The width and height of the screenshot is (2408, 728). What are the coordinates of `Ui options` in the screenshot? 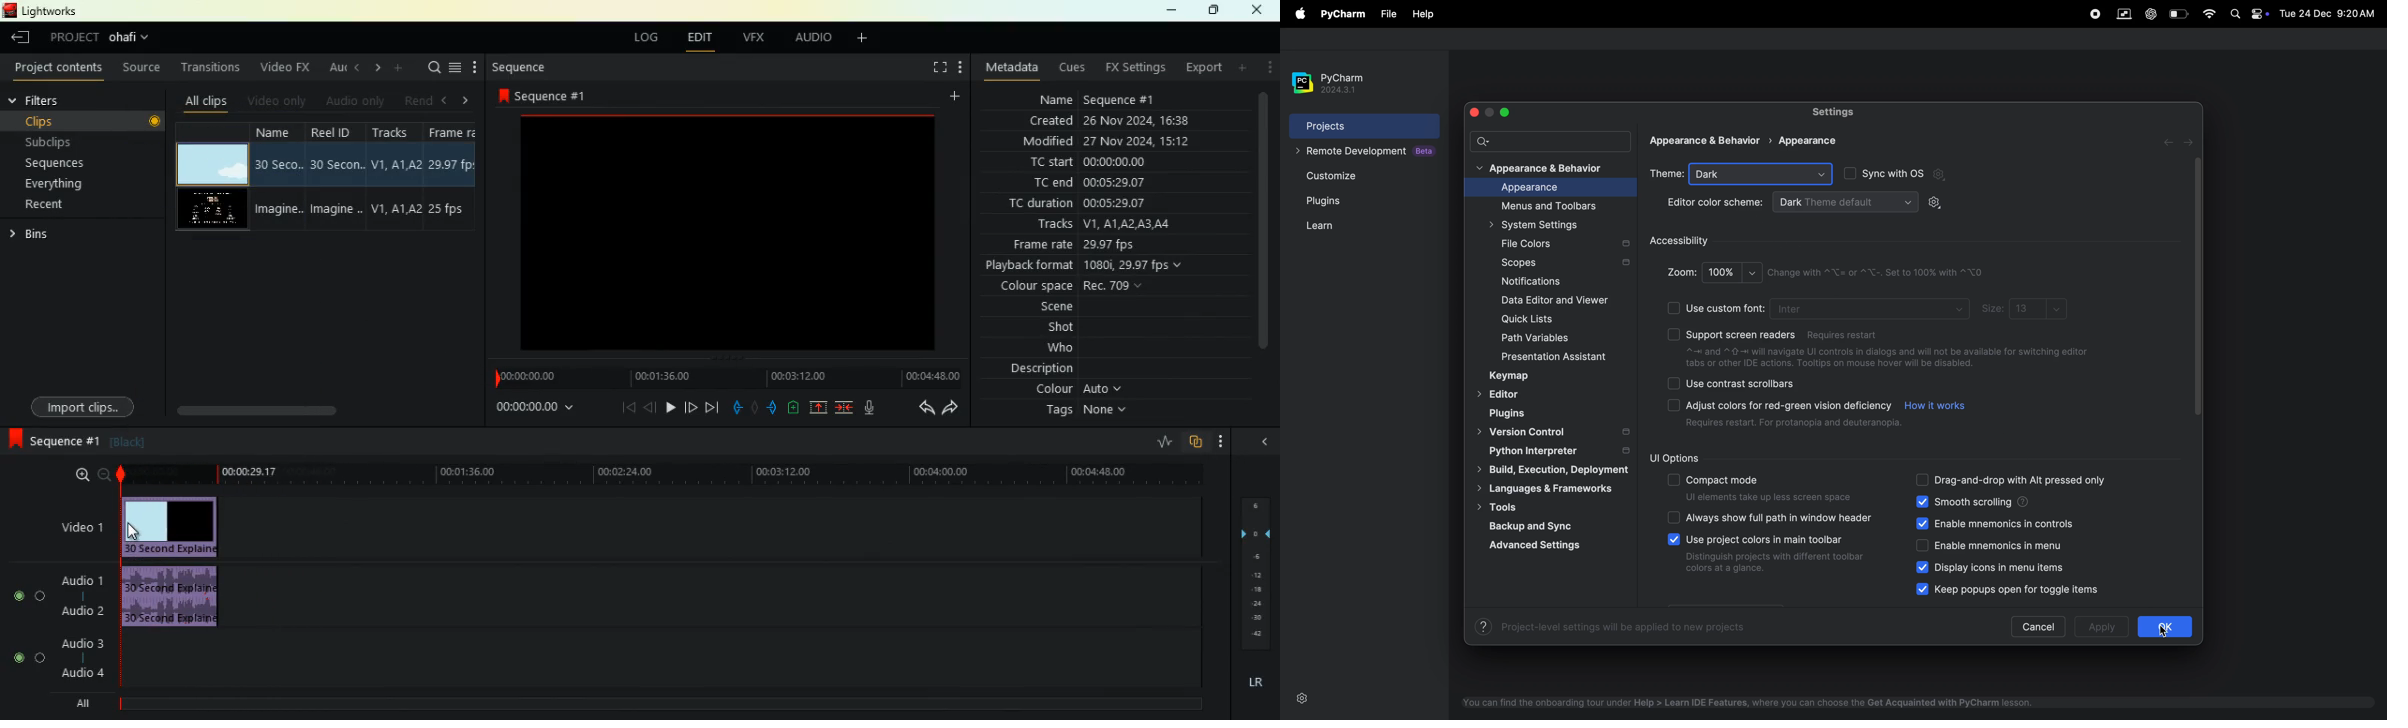 It's located at (1710, 458).